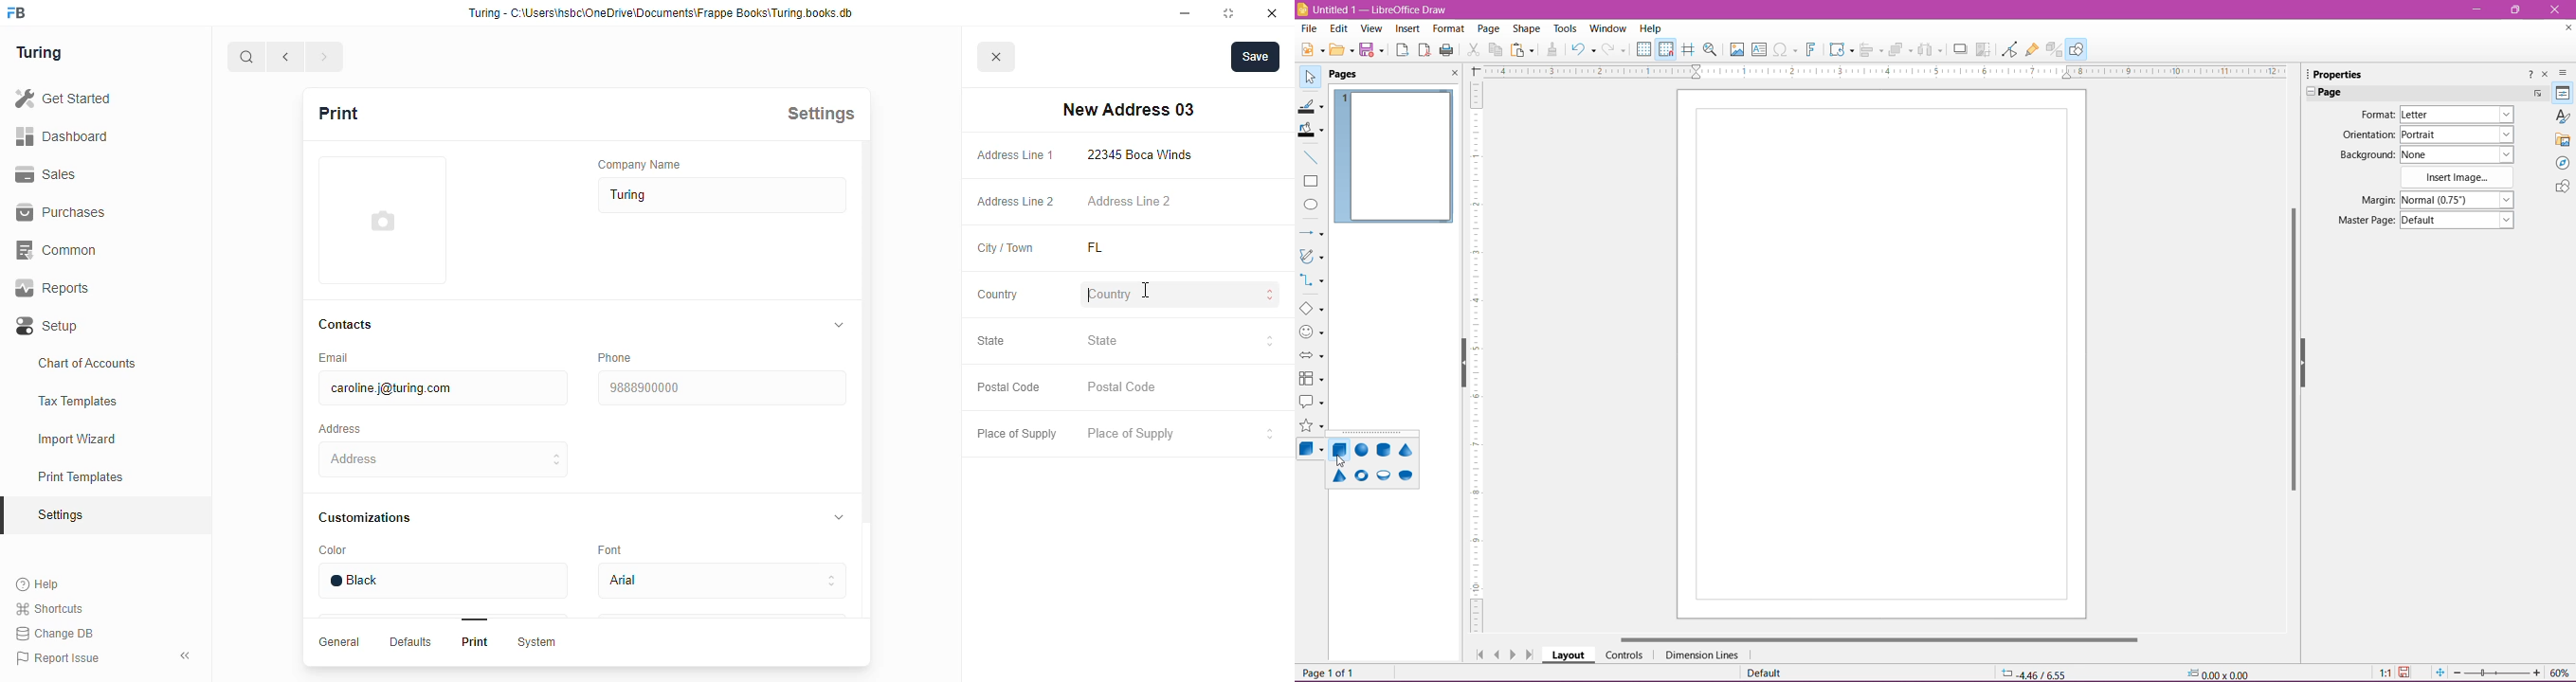  Describe the element at coordinates (16, 12) in the screenshot. I see `FB-logo` at that location.